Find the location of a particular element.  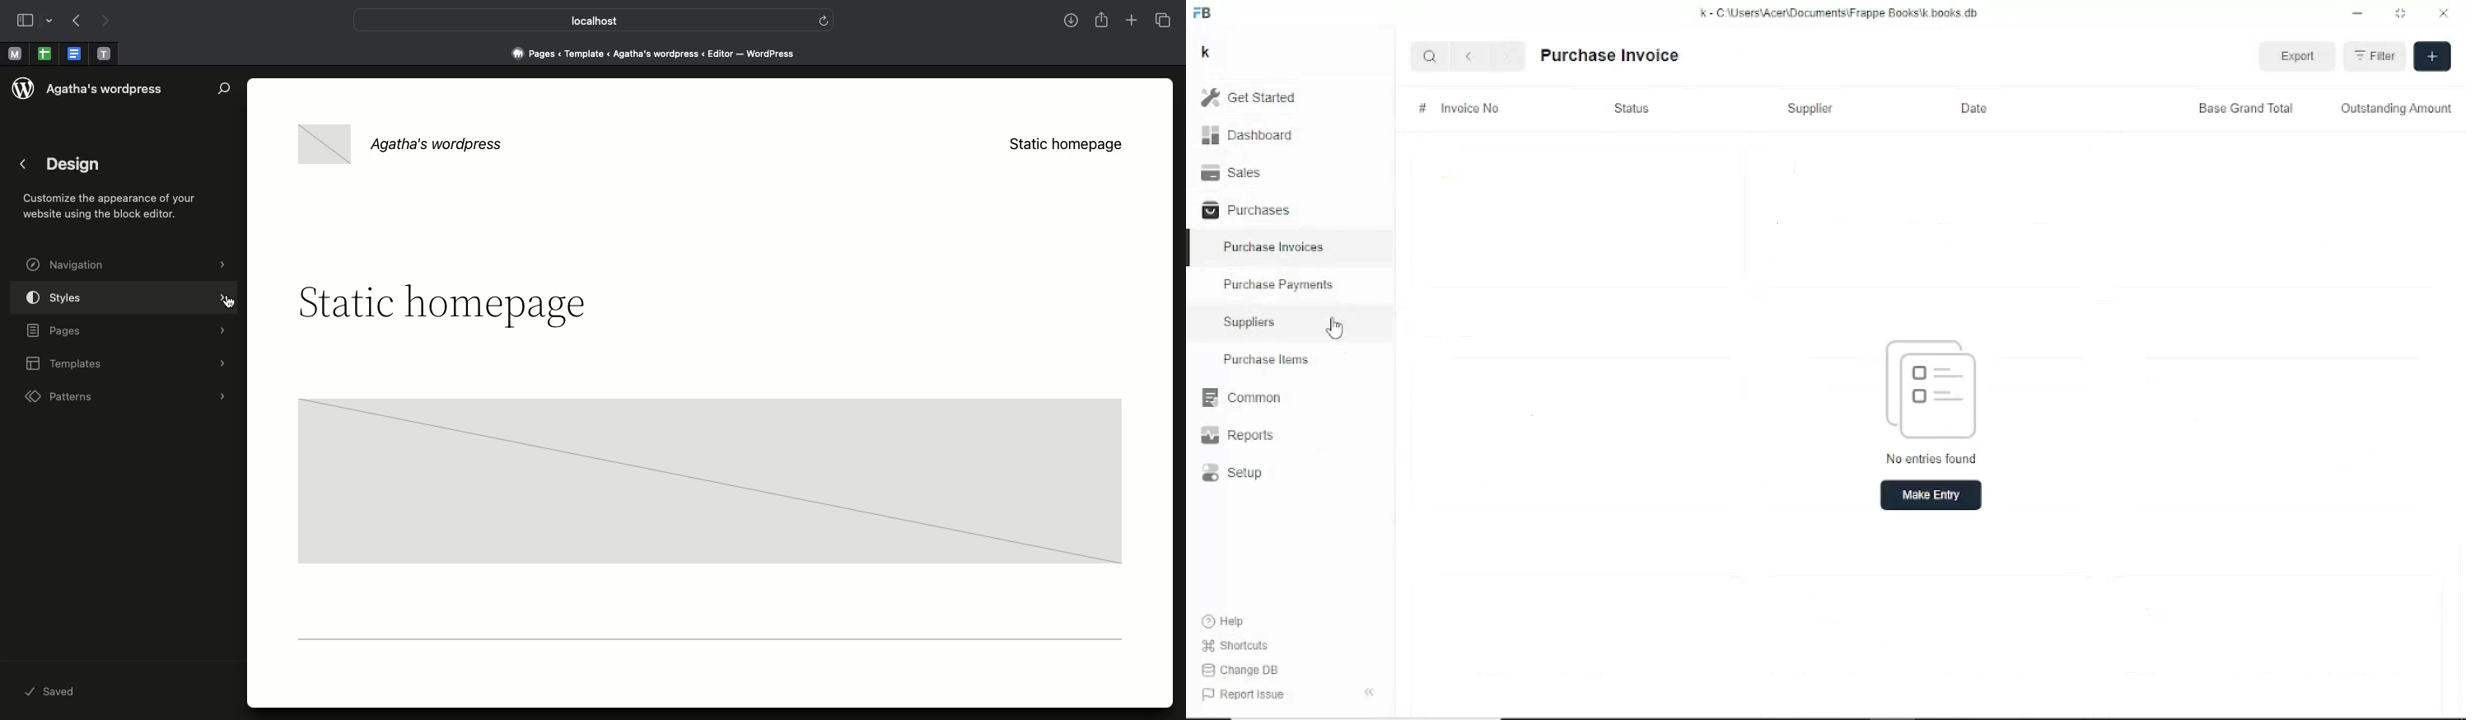

cursor is located at coordinates (229, 302).